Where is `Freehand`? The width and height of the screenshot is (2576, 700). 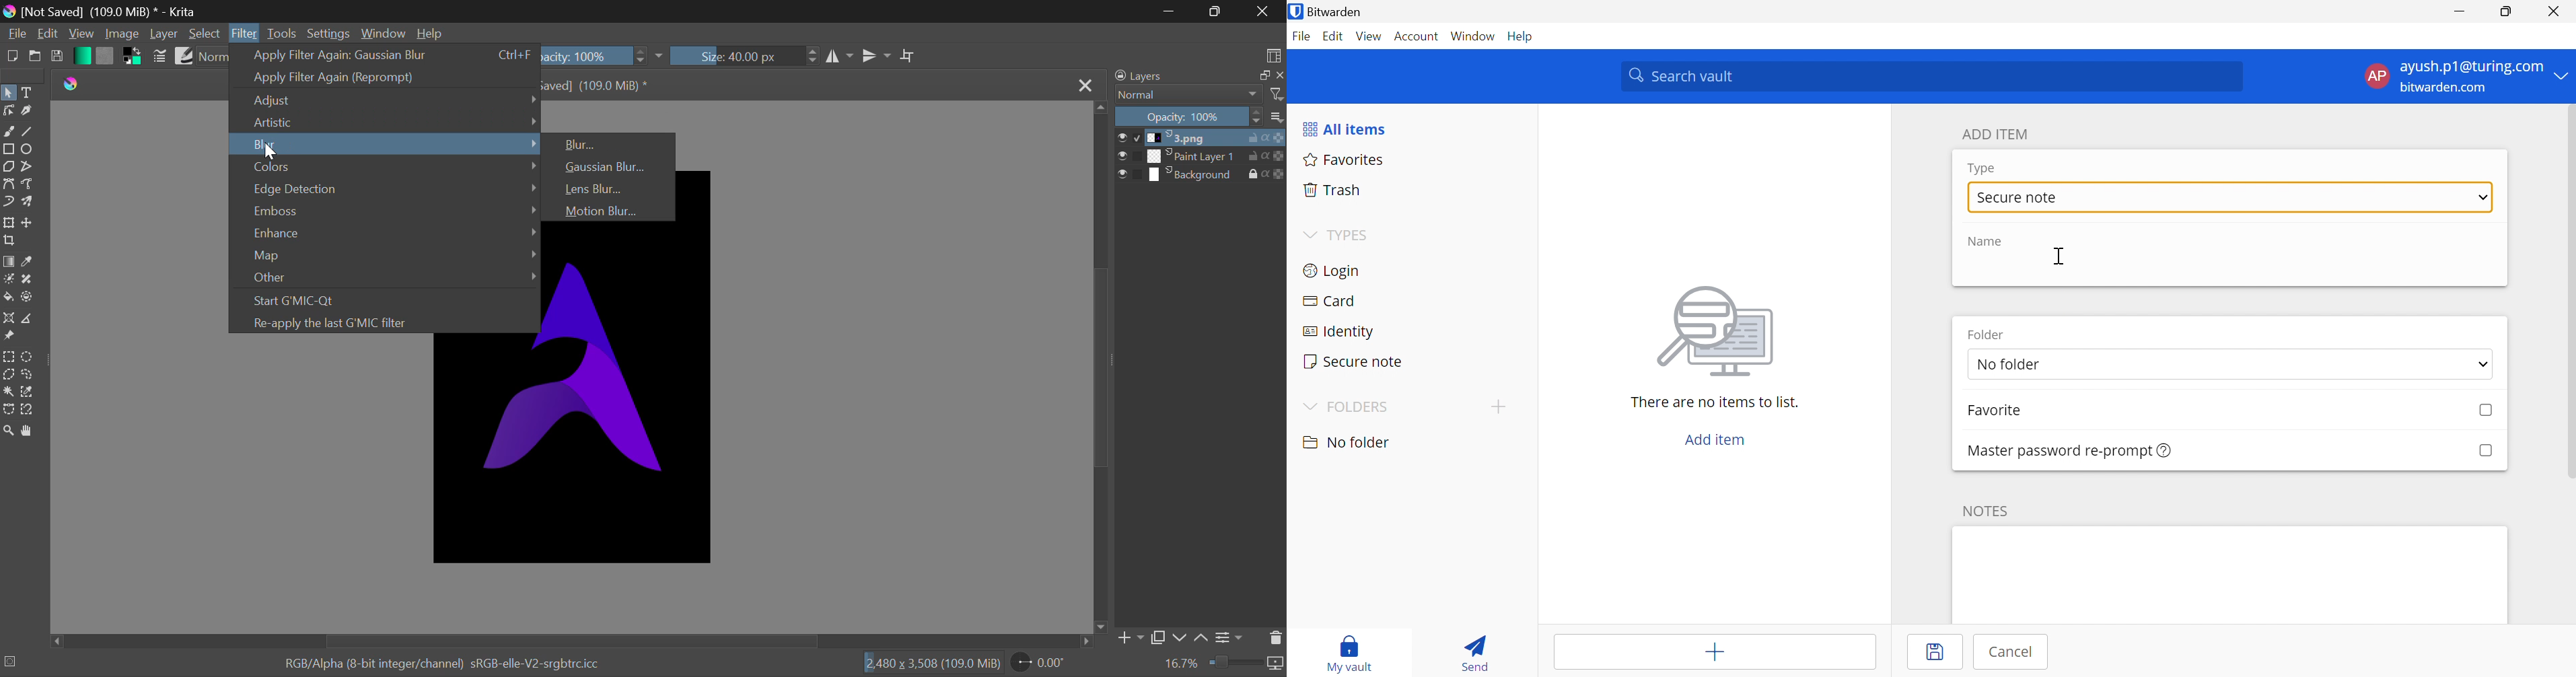
Freehand is located at coordinates (9, 131).